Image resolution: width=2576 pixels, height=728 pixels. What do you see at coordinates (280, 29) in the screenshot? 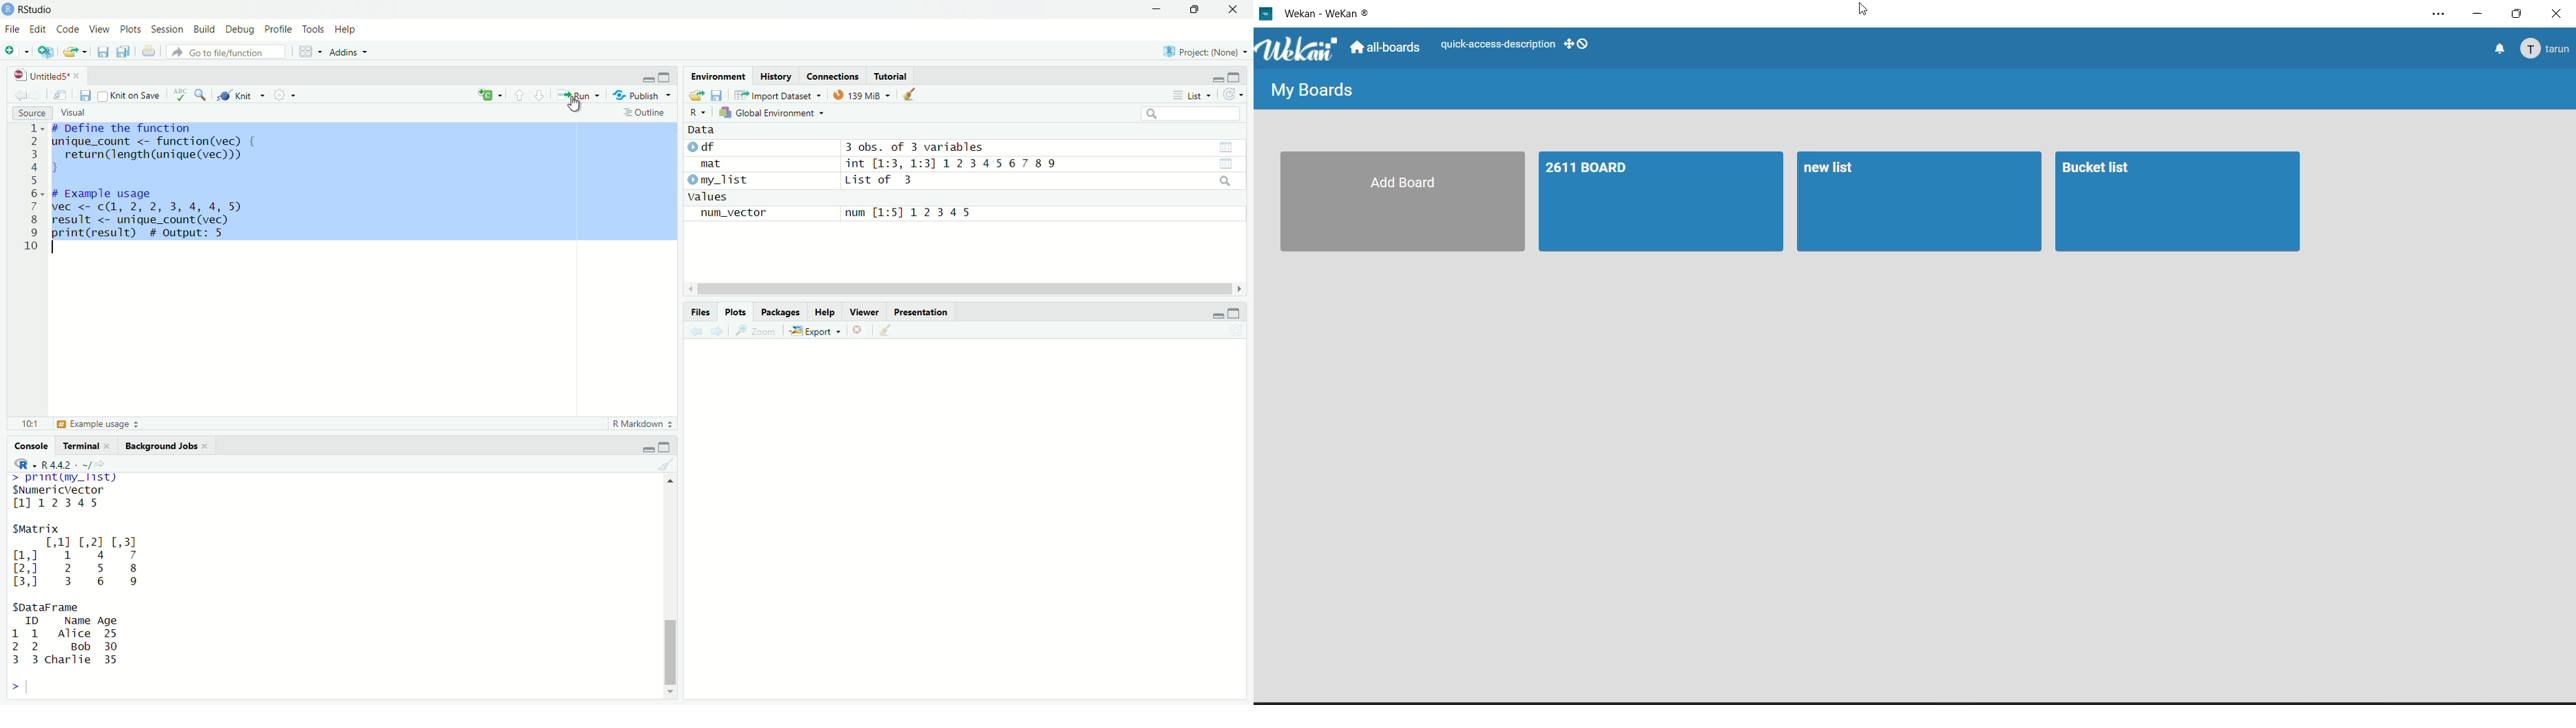
I see `Profile` at bounding box center [280, 29].